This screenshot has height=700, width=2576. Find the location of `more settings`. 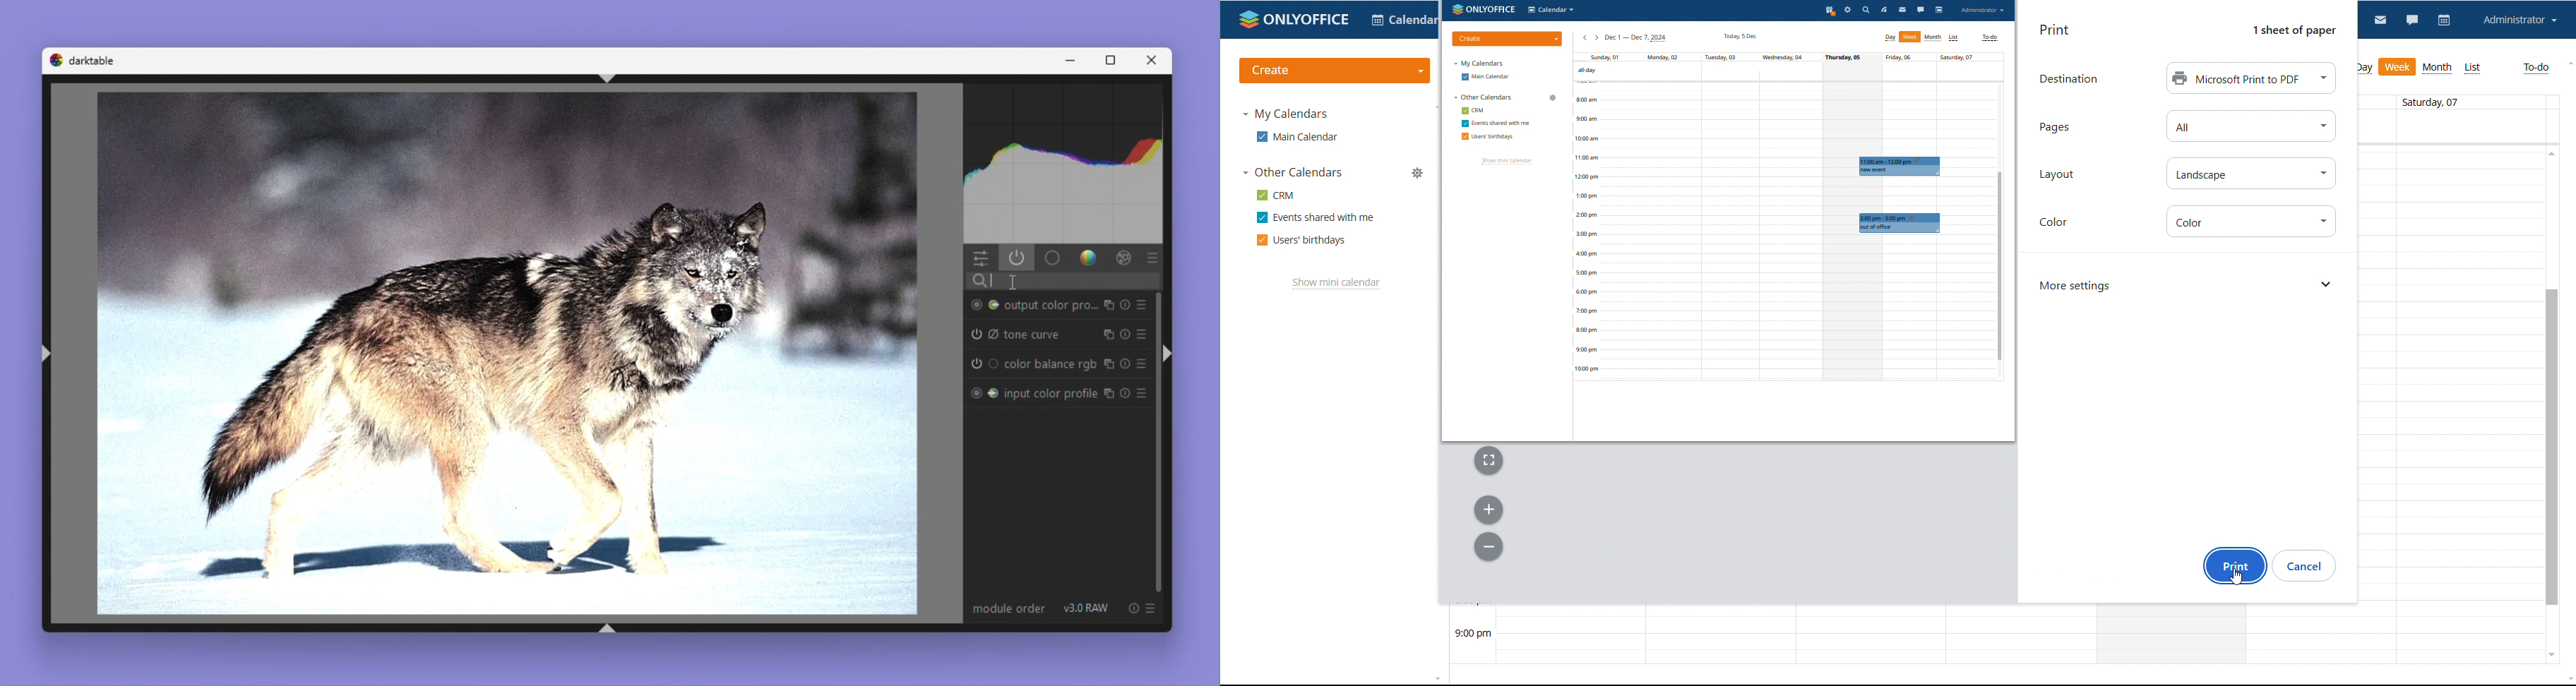

more settings is located at coordinates (2186, 284).